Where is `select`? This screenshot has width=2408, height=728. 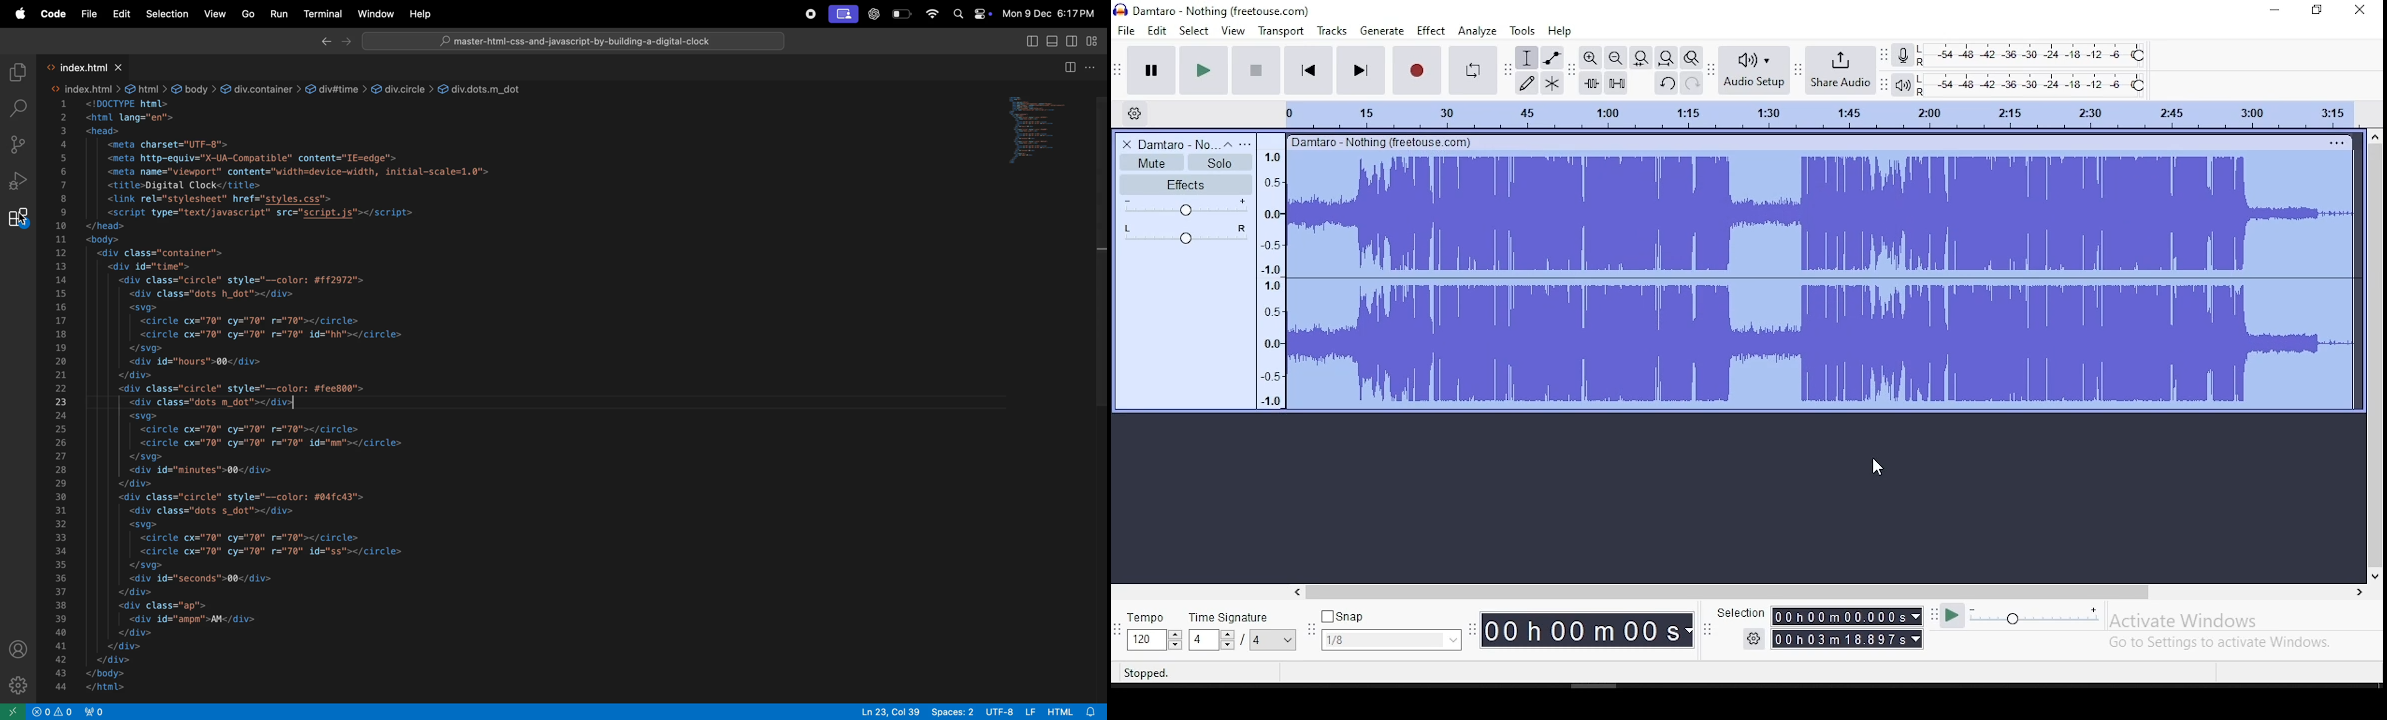 select is located at coordinates (1194, 30).